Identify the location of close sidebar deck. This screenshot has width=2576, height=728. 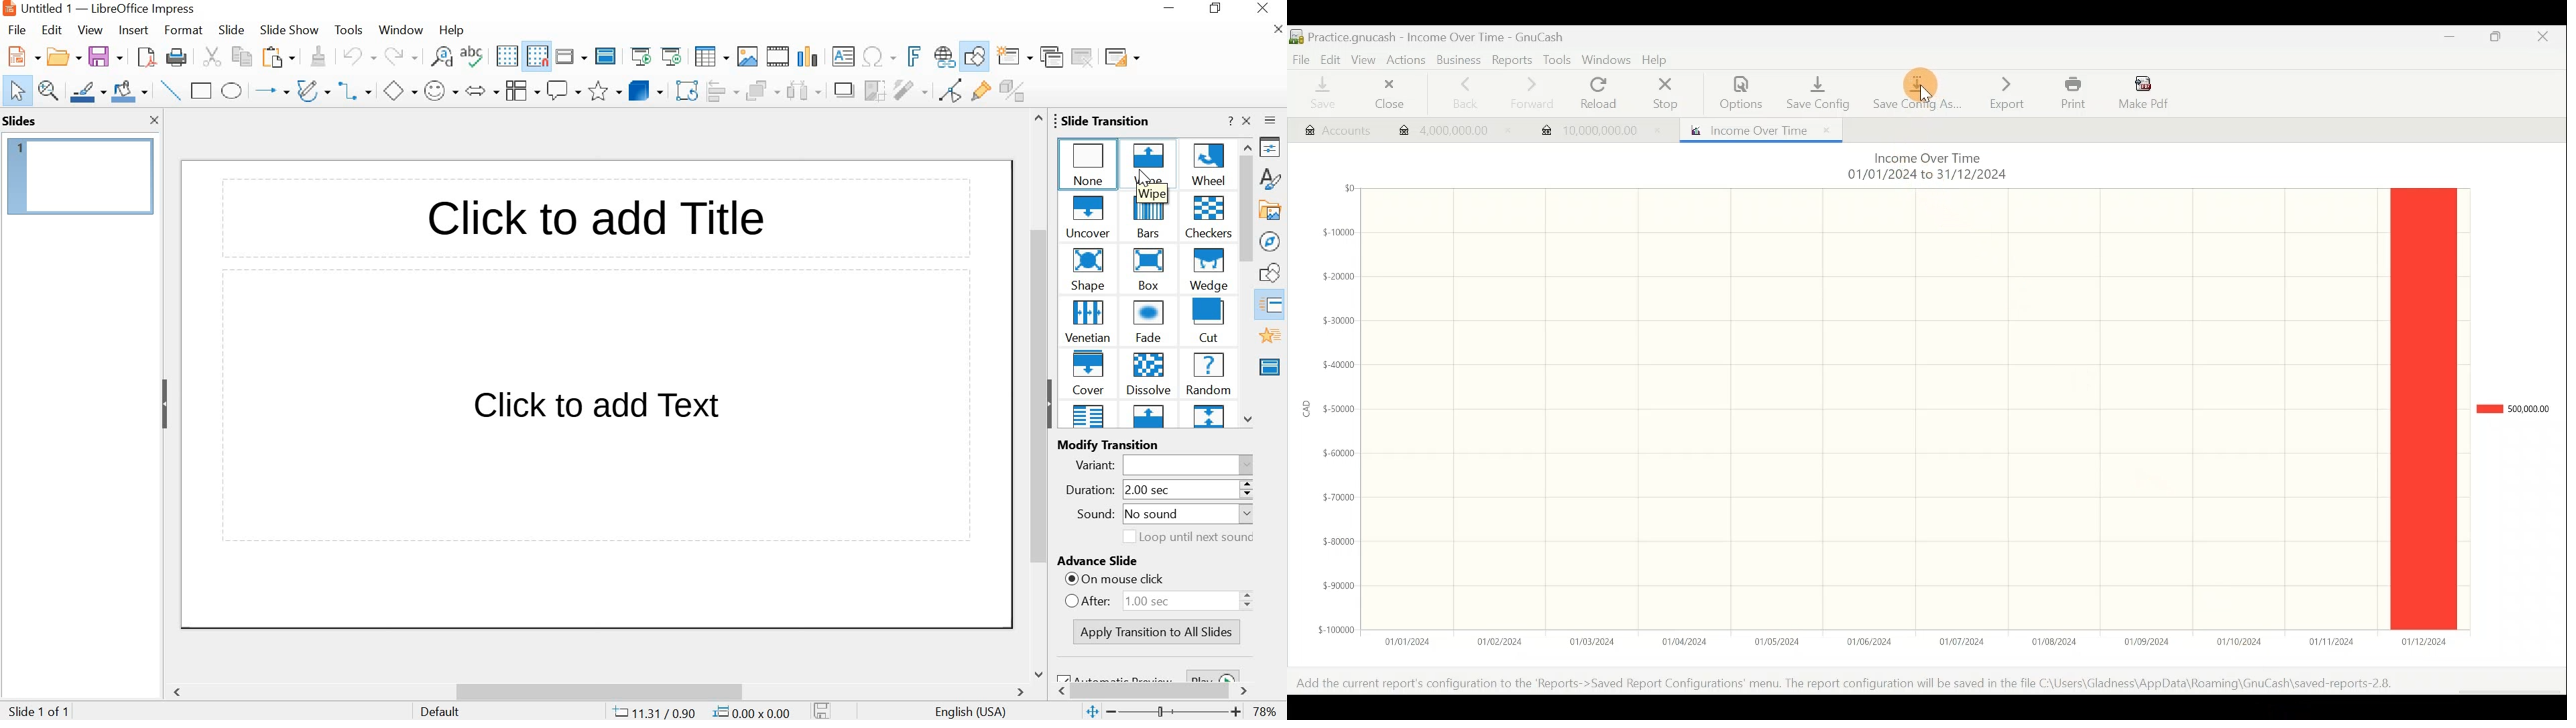
(1248, 121).